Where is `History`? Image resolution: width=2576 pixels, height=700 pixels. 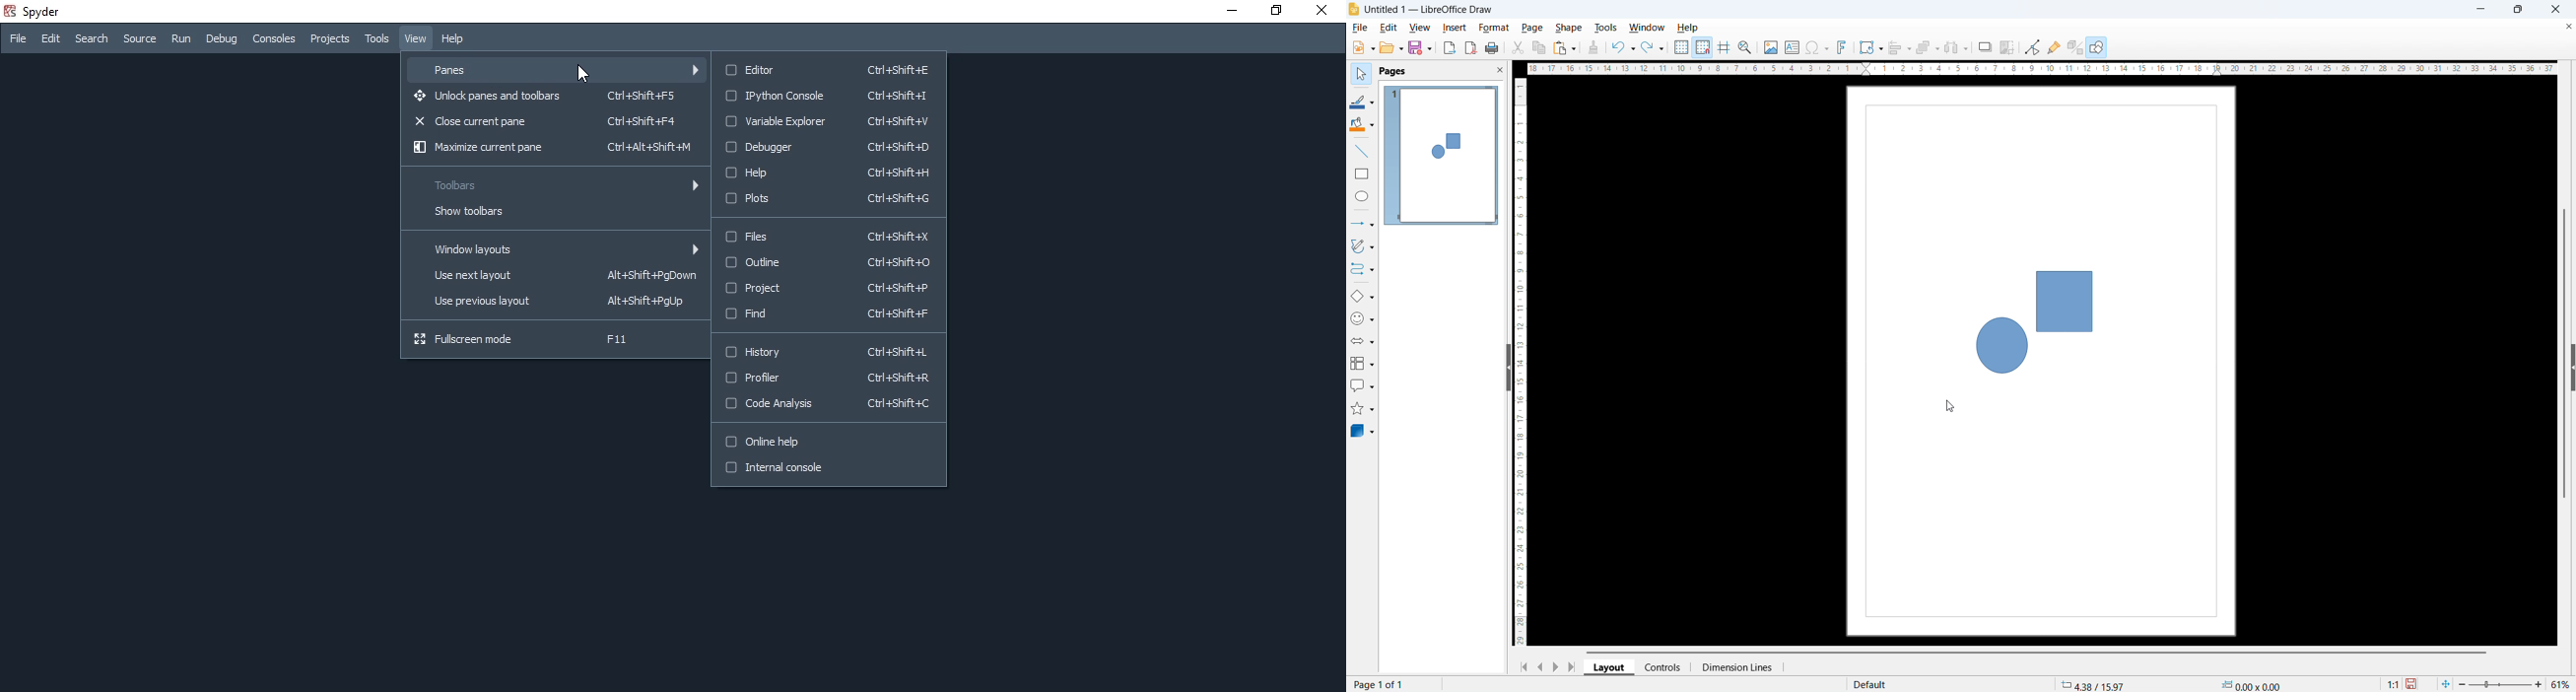 History is located at coordinates (827, 351).